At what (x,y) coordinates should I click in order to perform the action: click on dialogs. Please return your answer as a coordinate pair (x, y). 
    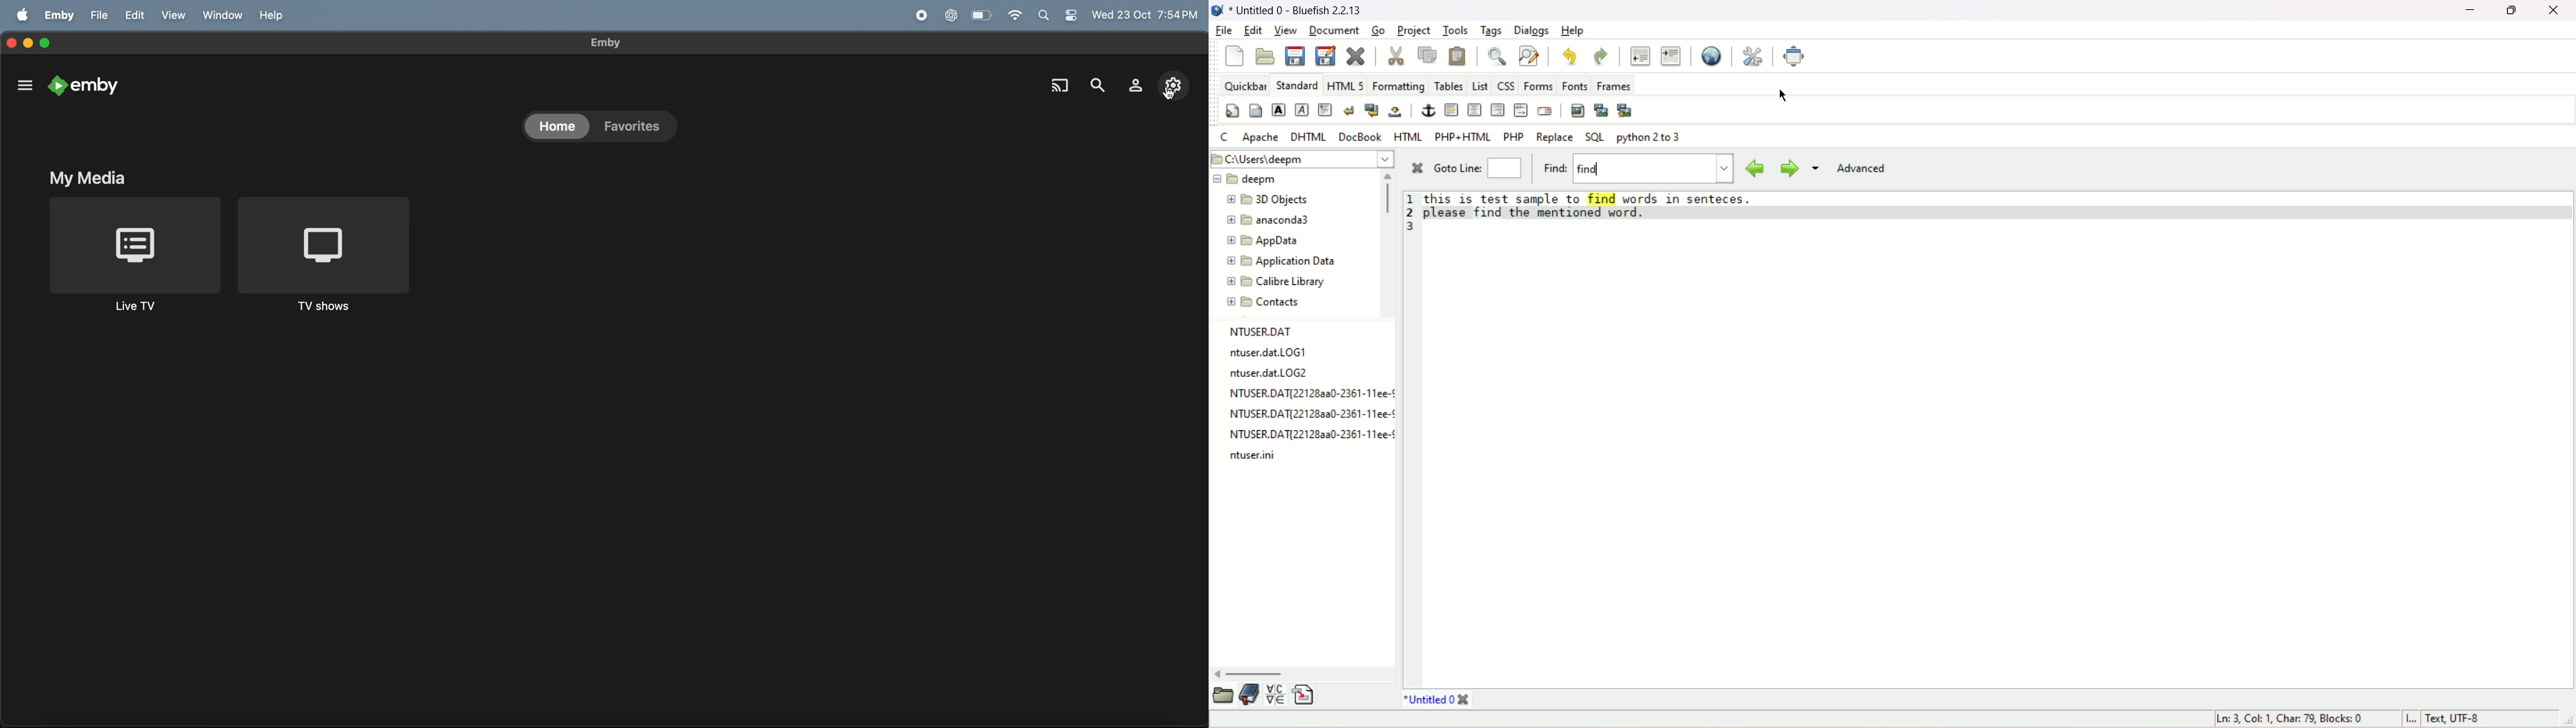
    Looking at the image, I should click on (1532, 31).